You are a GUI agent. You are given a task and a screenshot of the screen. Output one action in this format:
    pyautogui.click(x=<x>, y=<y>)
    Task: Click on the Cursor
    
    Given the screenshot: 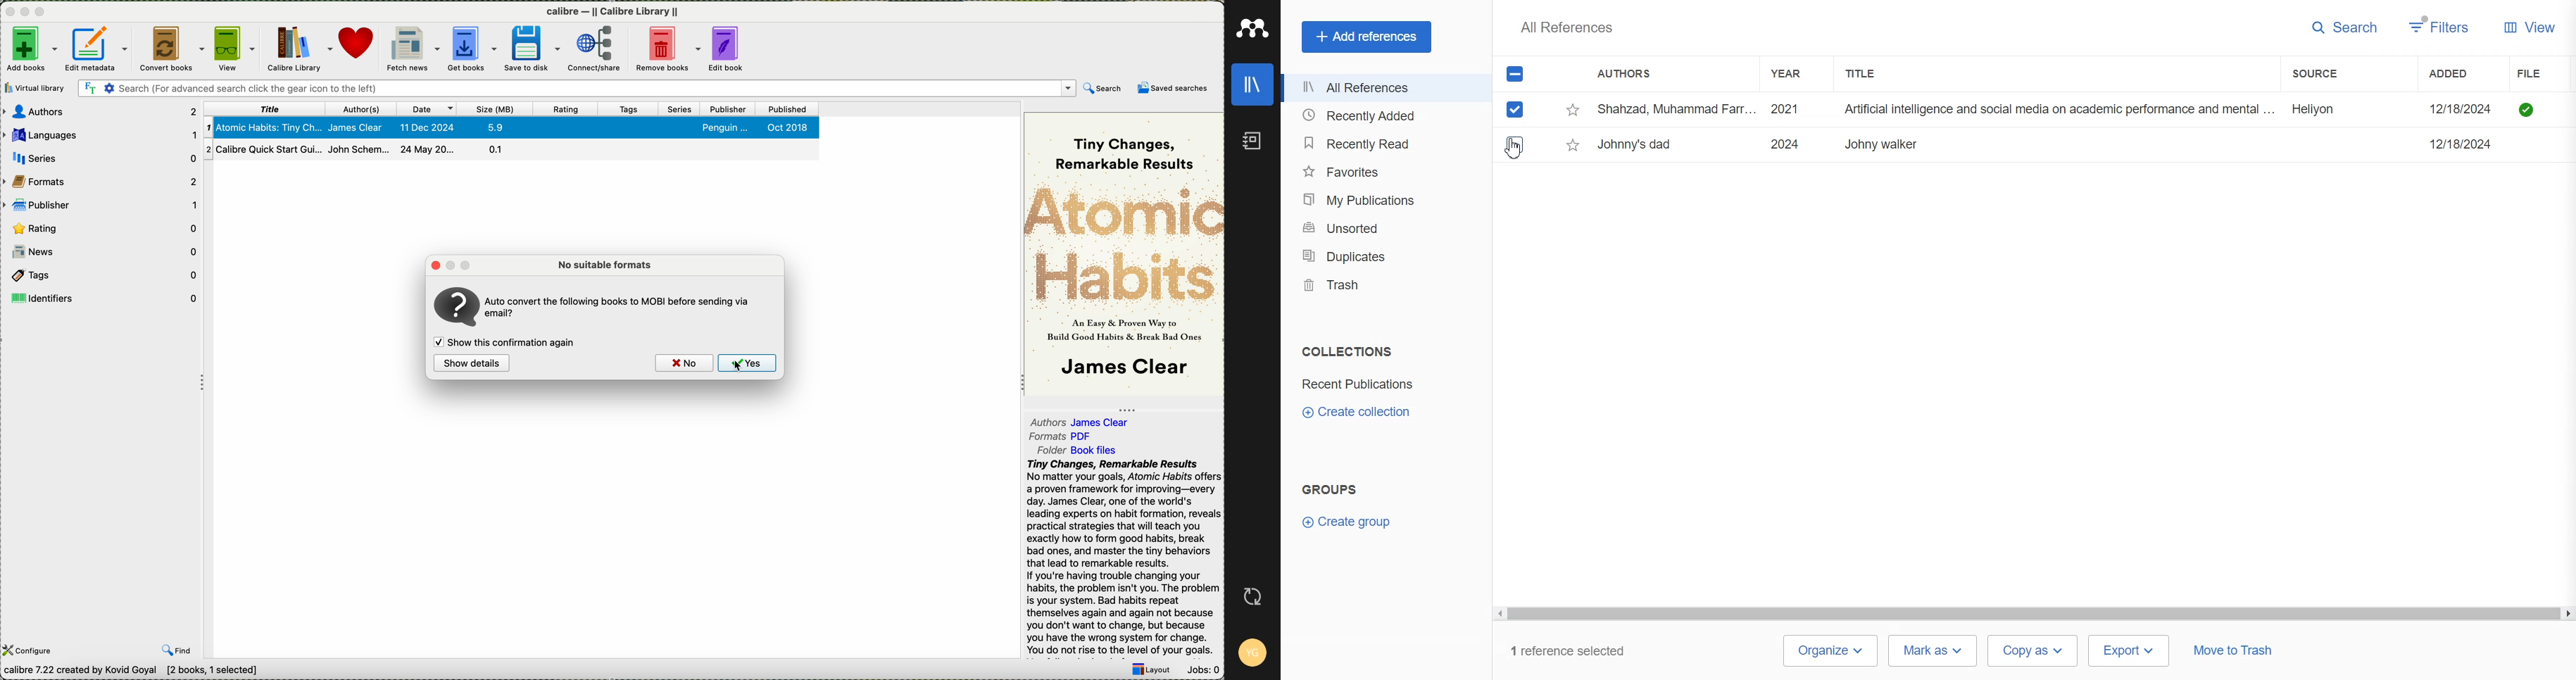 What is the action you would take?
    pyautogui.click(x=1514, y=149)
    